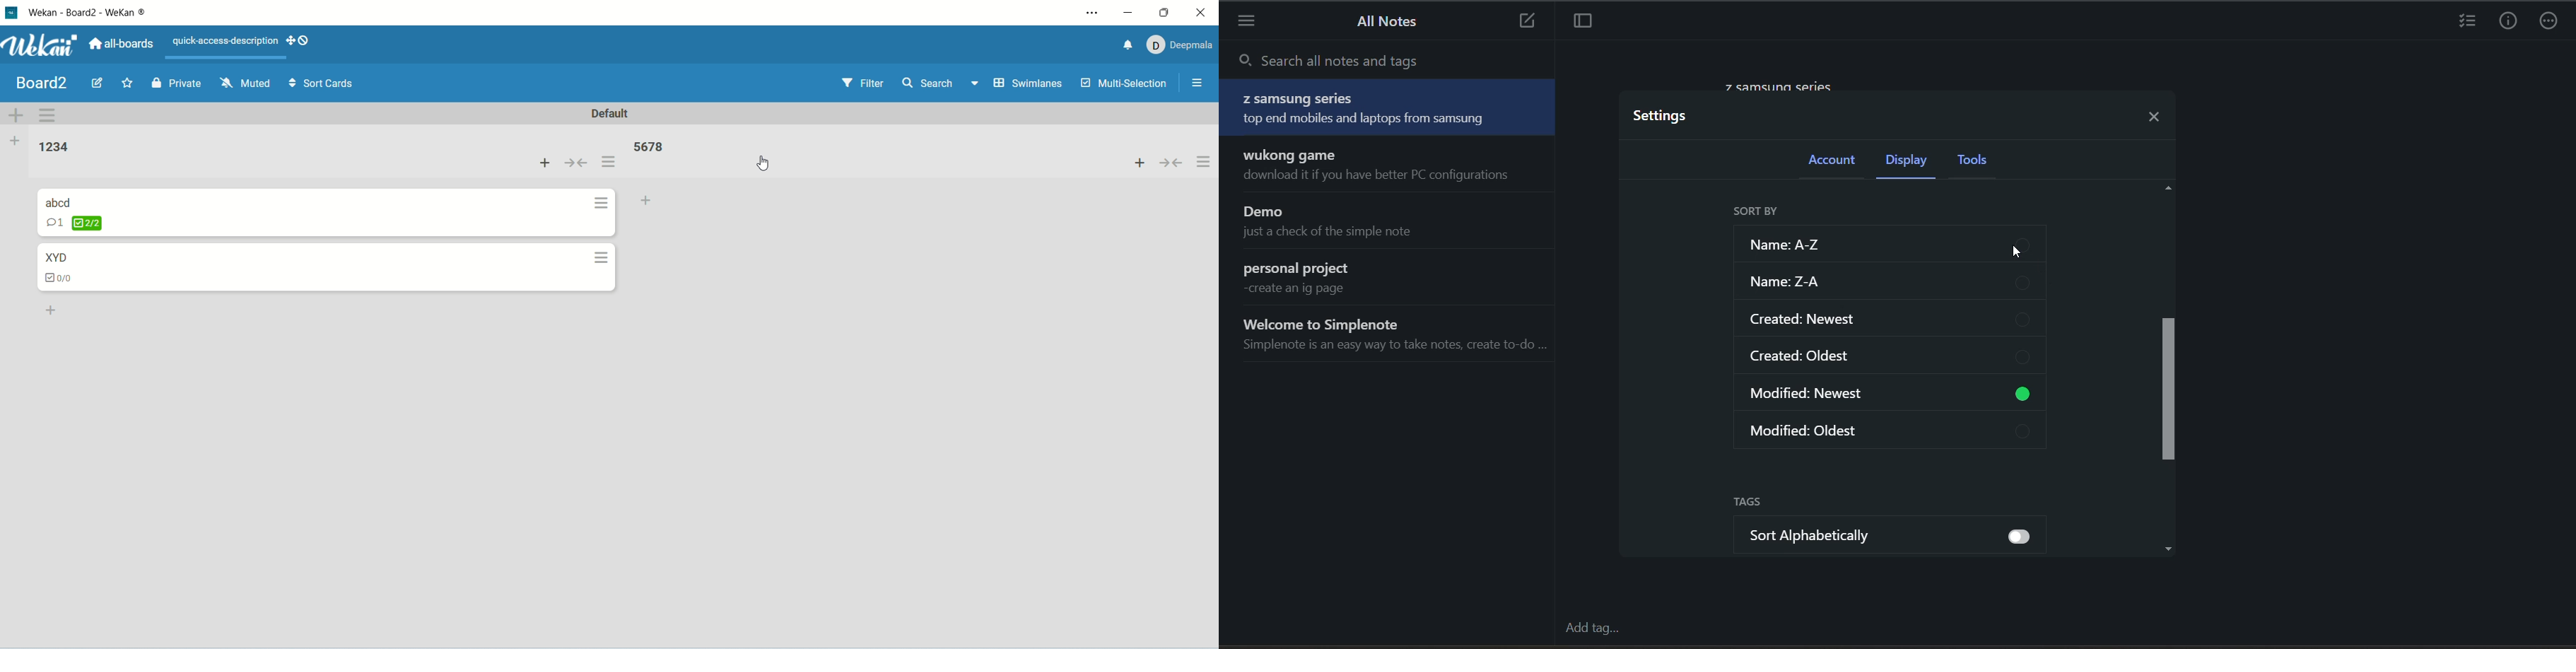 This screenshot has height=672, width=2576. What do you see at coordinates (1757, 503) in the screenshot?
I see `tags` at bounding box center [1757, 503].